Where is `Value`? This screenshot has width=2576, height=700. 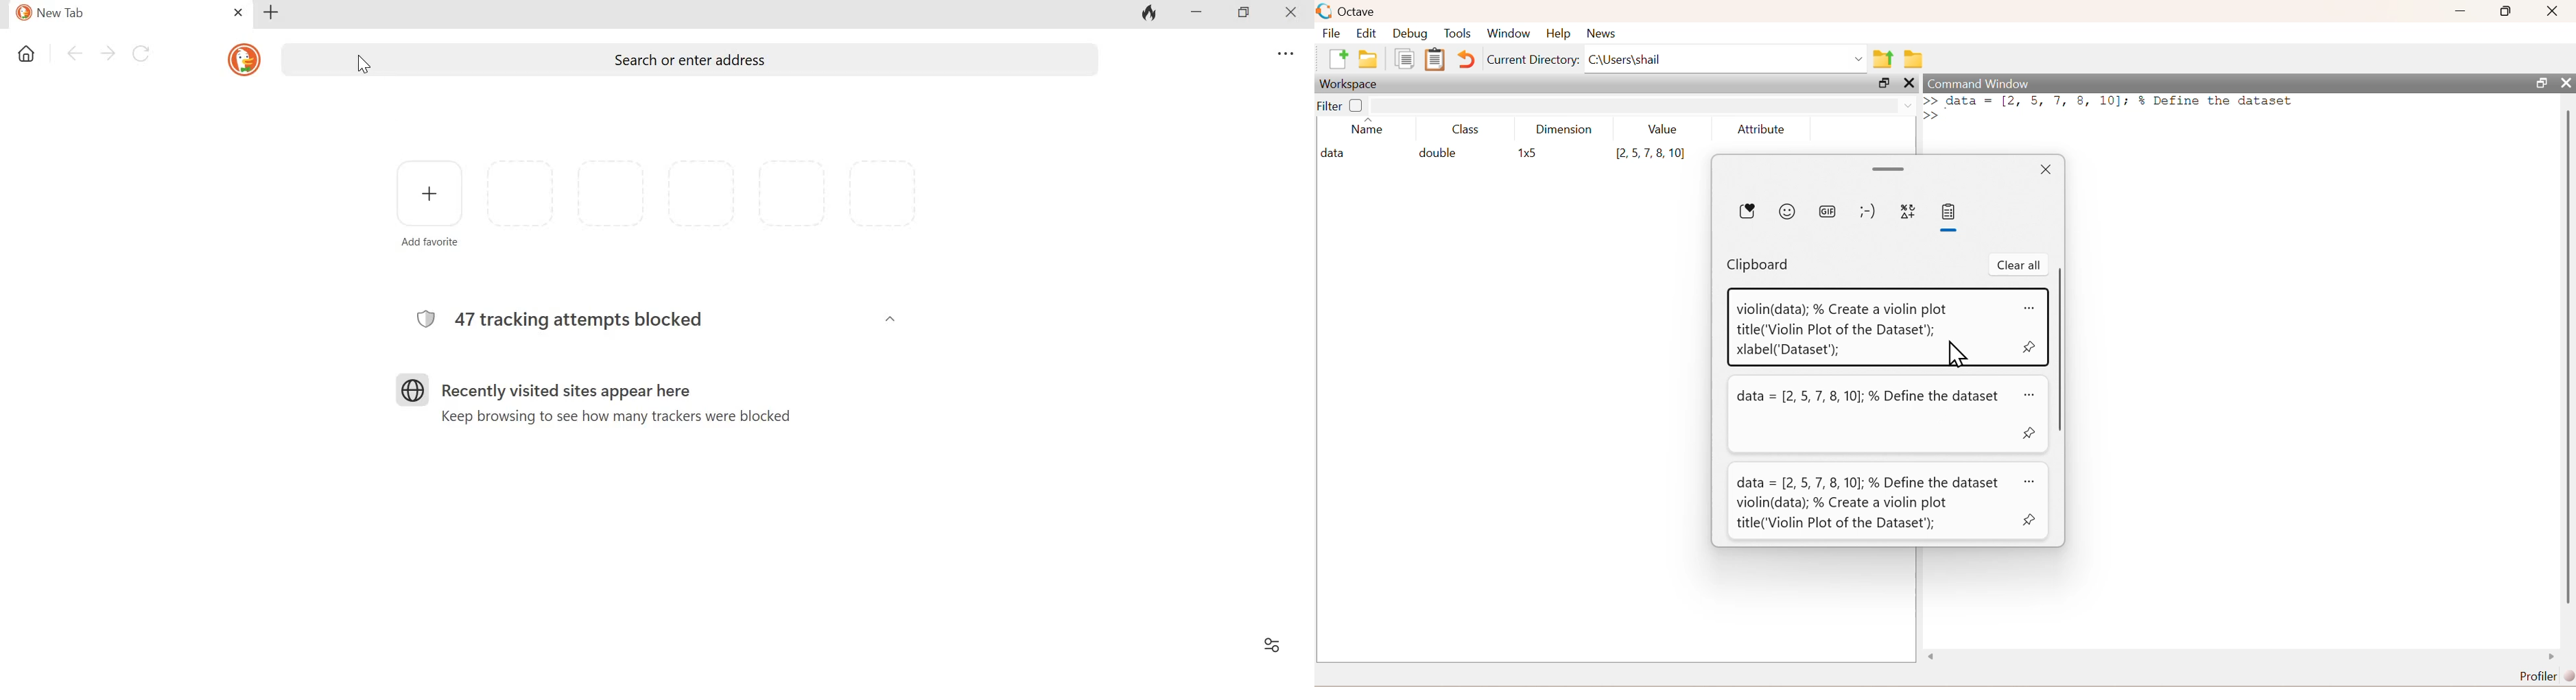
Value is located at coordinates (1663, 129).